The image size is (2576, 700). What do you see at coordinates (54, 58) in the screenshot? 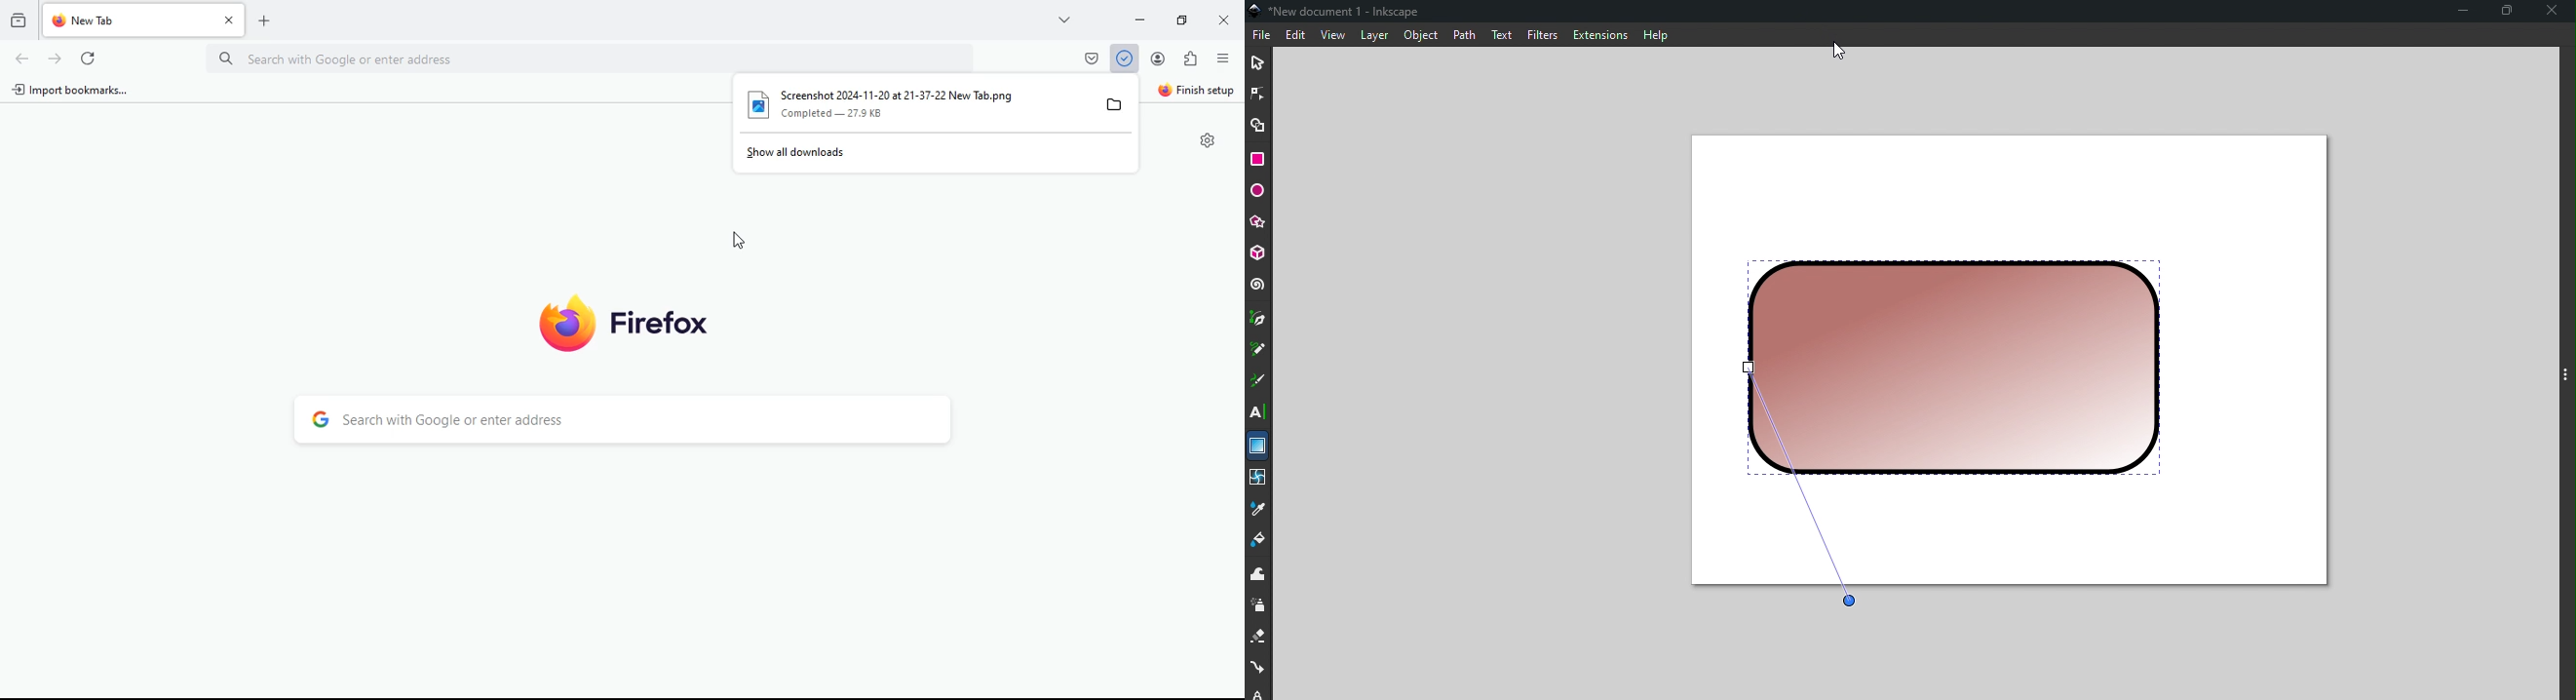
I see `refresh` at bounding box center [54, 58].